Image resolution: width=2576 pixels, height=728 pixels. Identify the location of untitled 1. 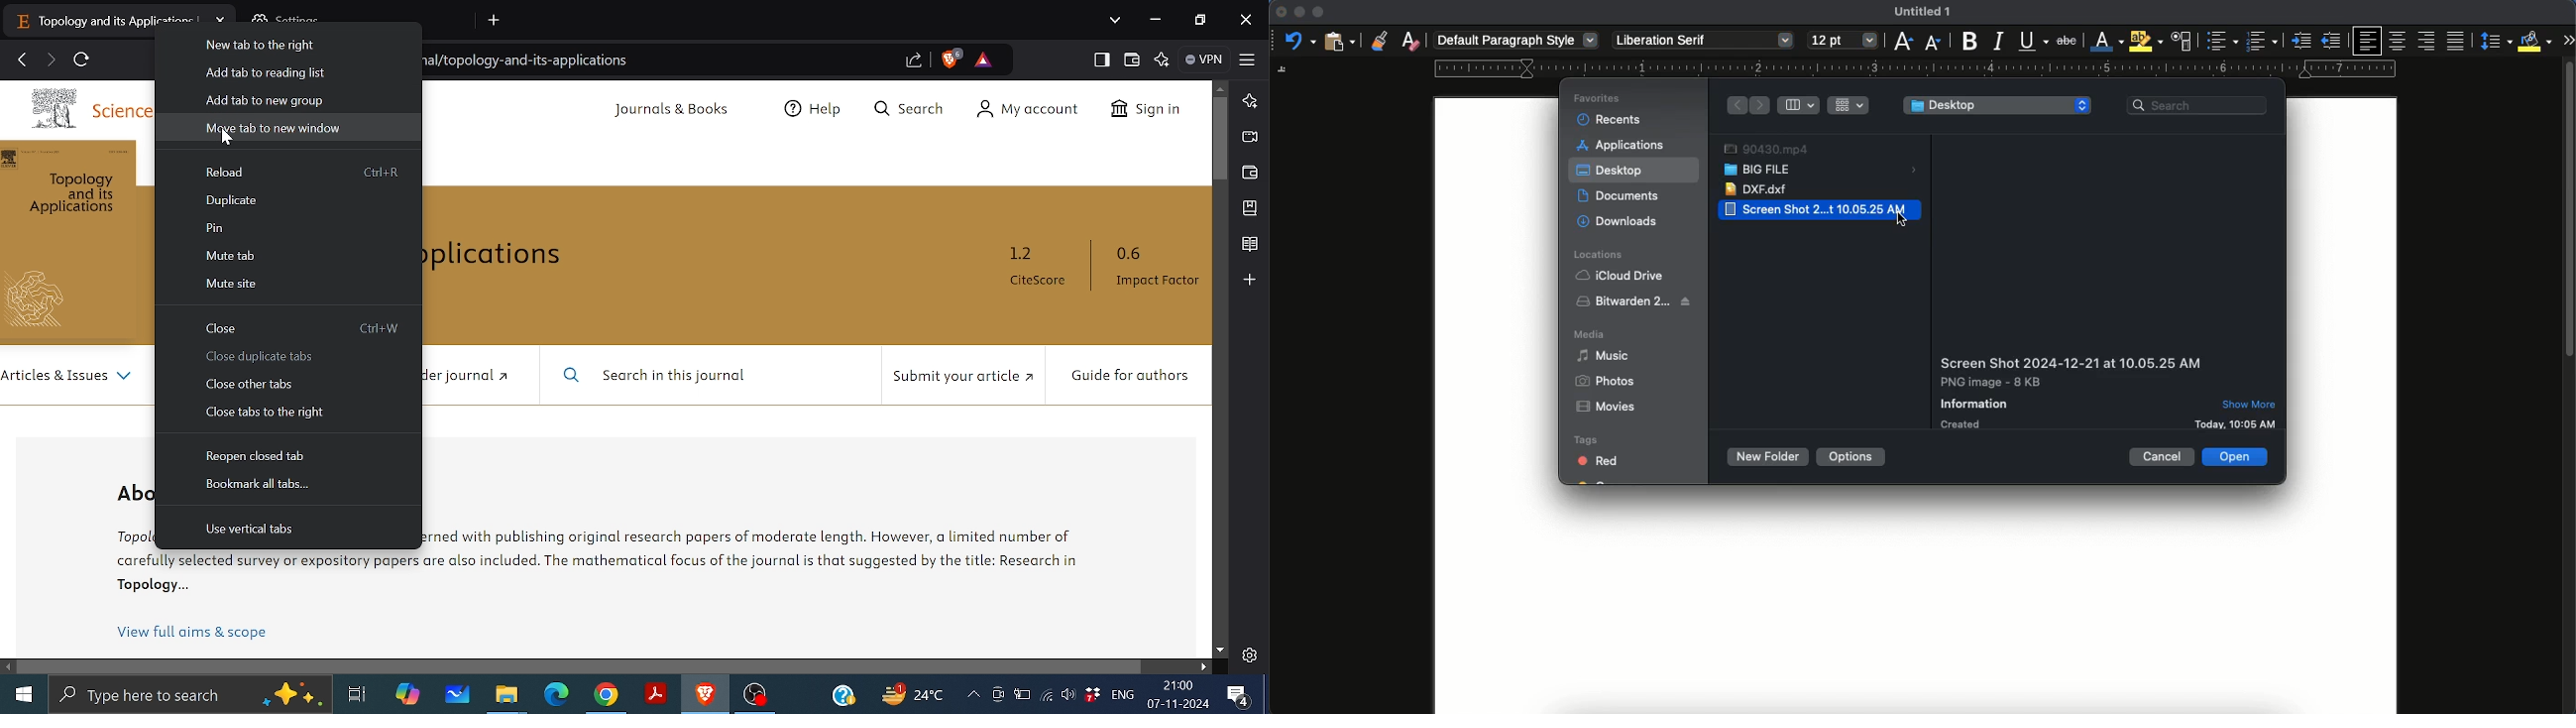
(1923, 11).